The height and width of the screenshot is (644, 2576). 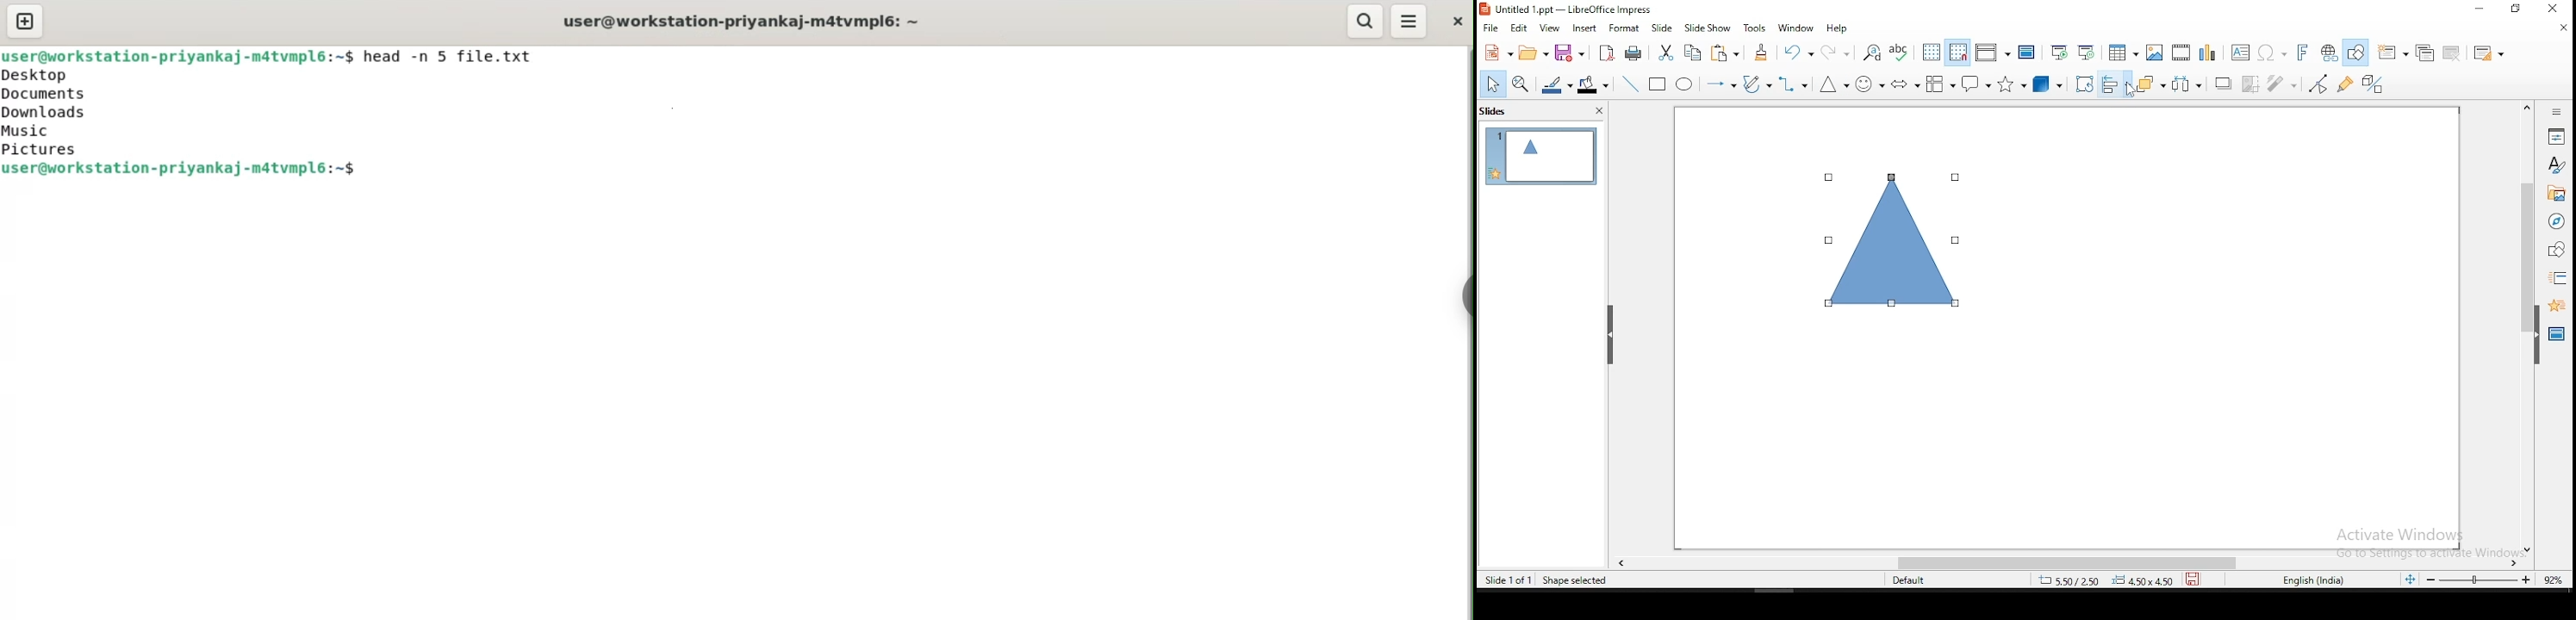 What do you see at coordinates (2327, 52) in the screenshot?
I see `hyperlink` at bounding box center [2327, 52].